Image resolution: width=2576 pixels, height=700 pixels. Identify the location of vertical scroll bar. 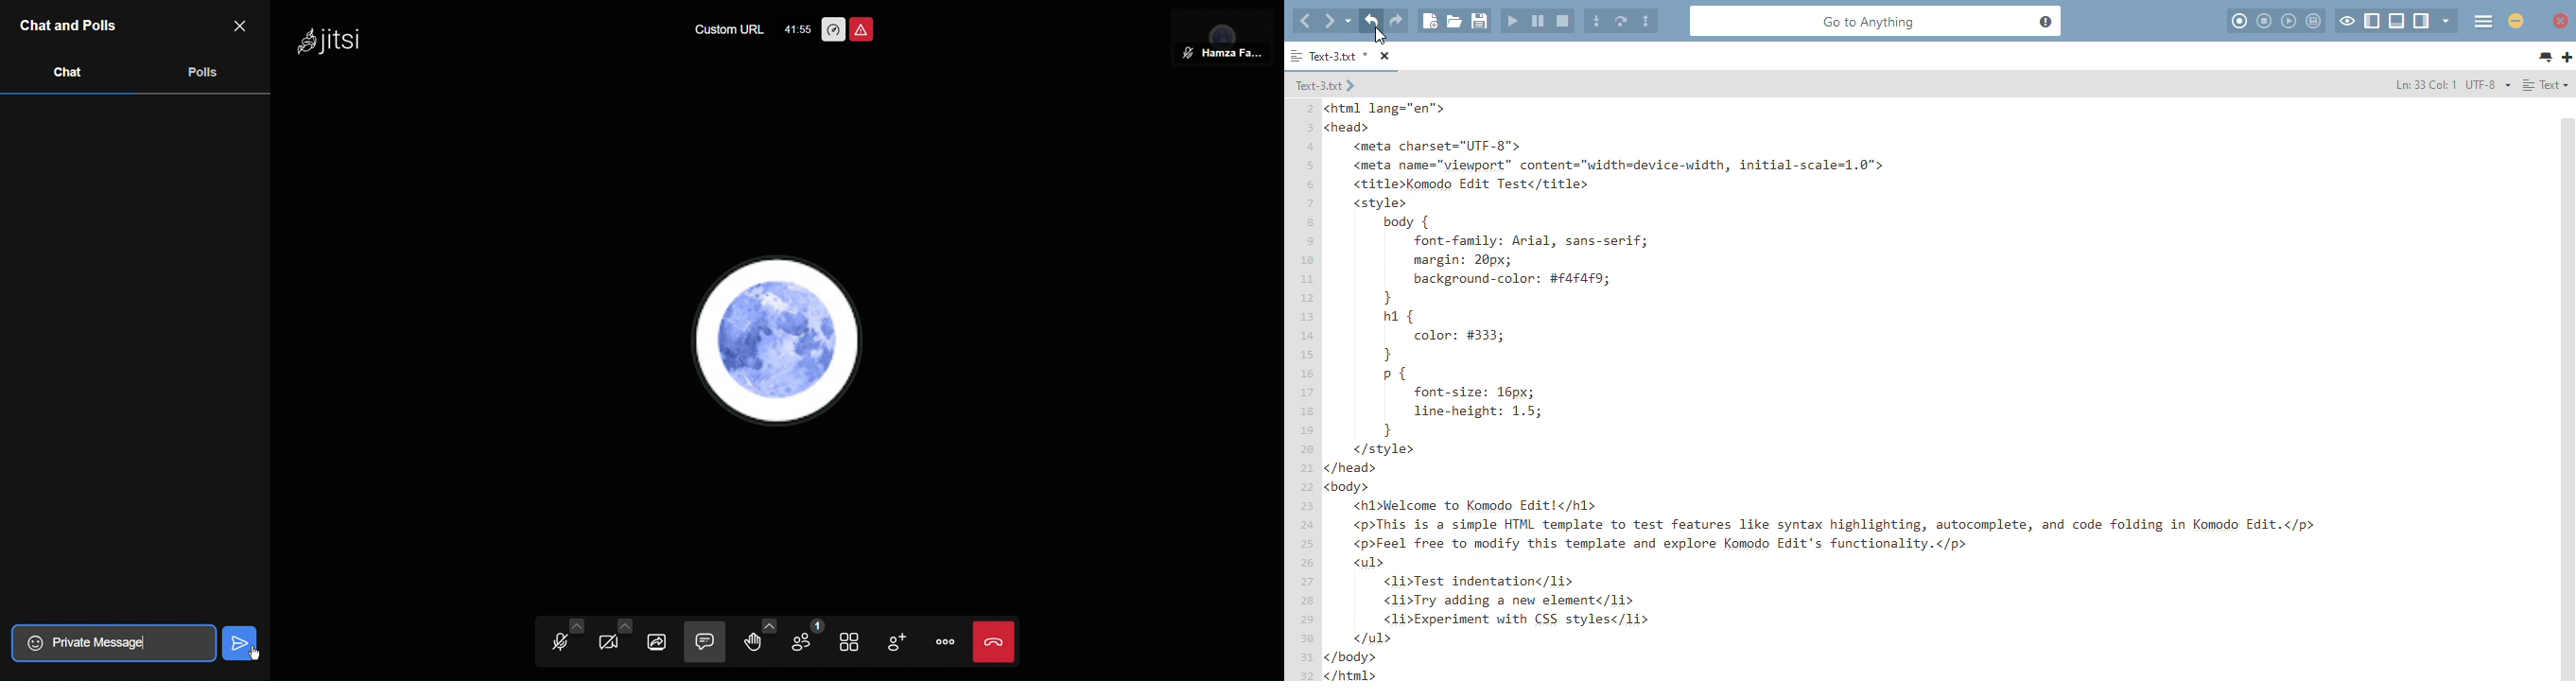
(2567, 397).